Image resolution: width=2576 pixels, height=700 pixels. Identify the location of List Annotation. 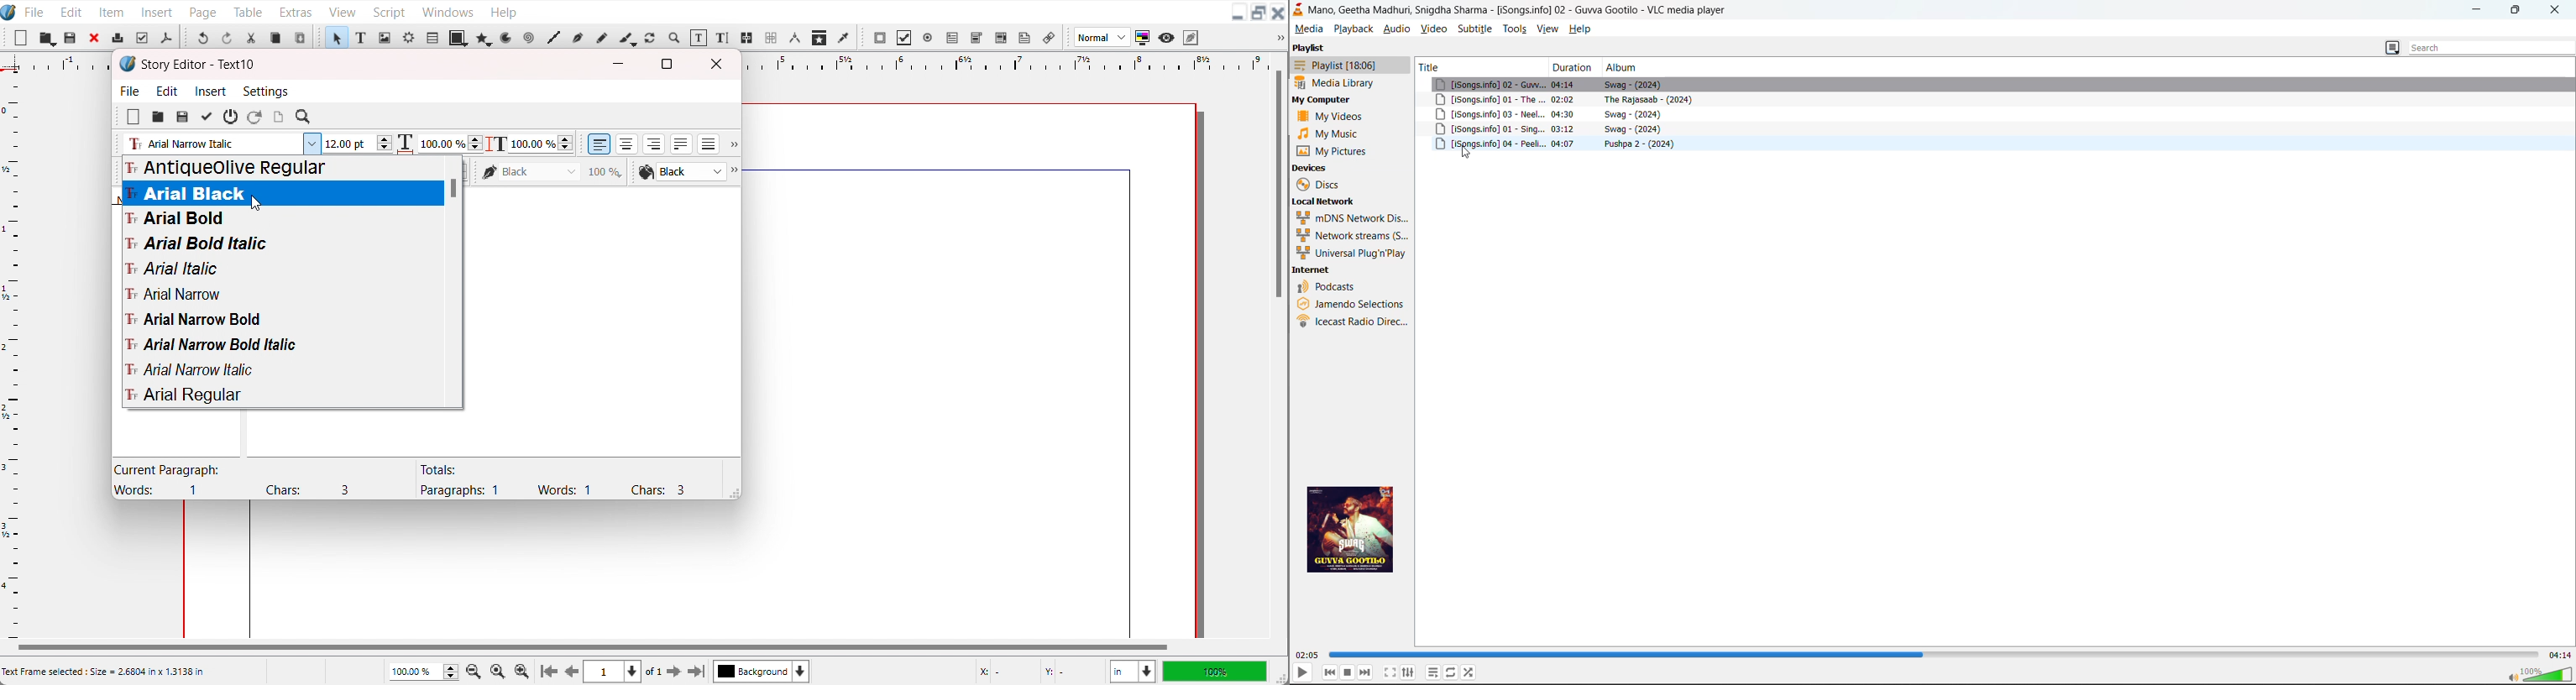
(1048, 37).